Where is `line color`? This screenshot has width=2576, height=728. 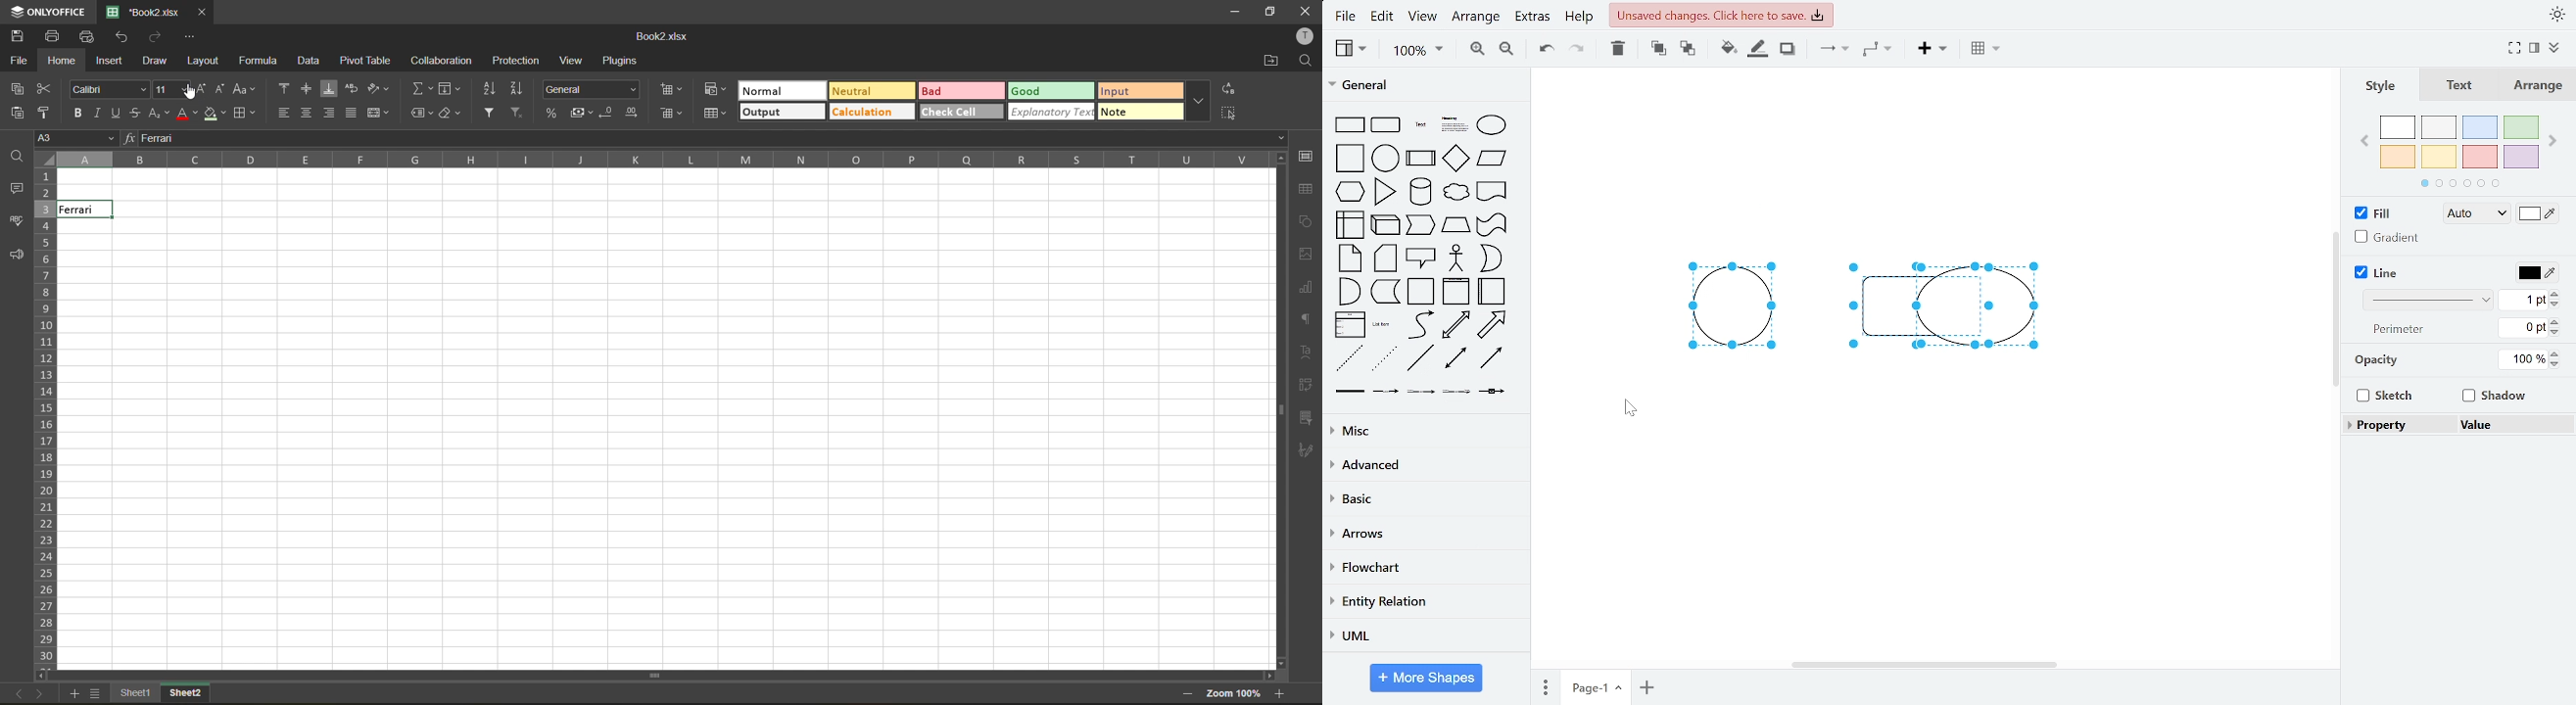
line color is located at coordinates (2536, 272).